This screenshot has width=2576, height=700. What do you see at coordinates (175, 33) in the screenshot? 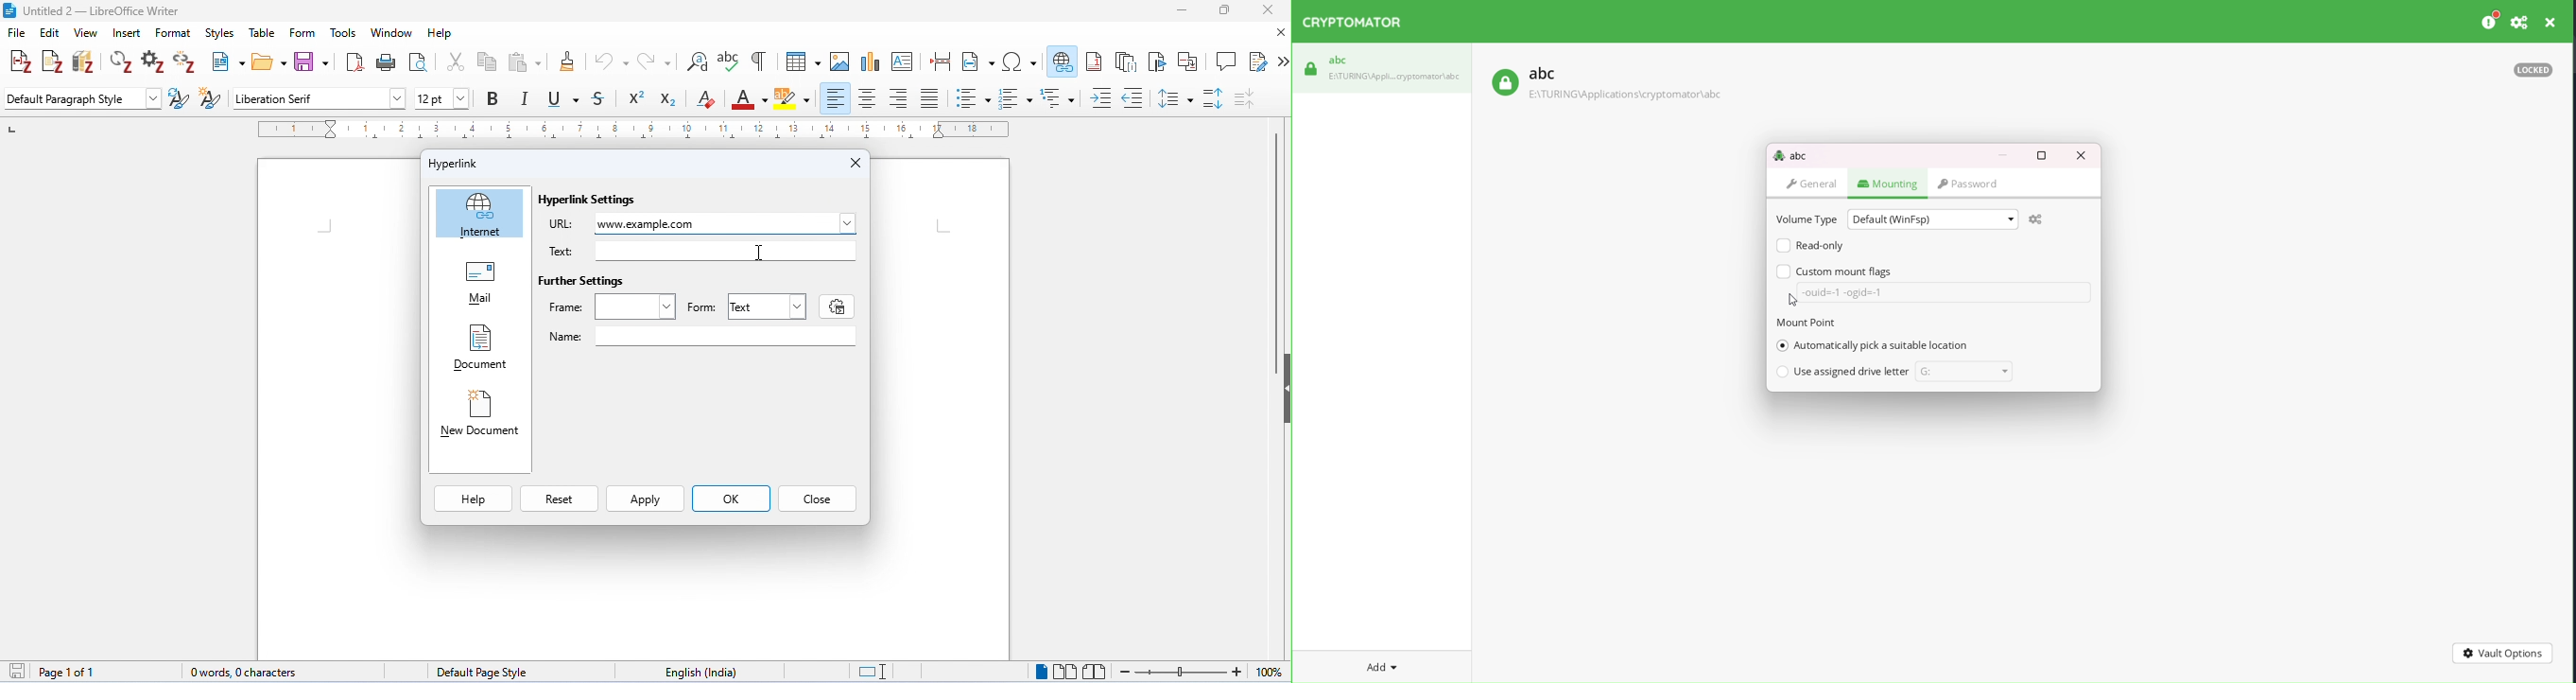
I see `format` at bounding box center [175, 33].